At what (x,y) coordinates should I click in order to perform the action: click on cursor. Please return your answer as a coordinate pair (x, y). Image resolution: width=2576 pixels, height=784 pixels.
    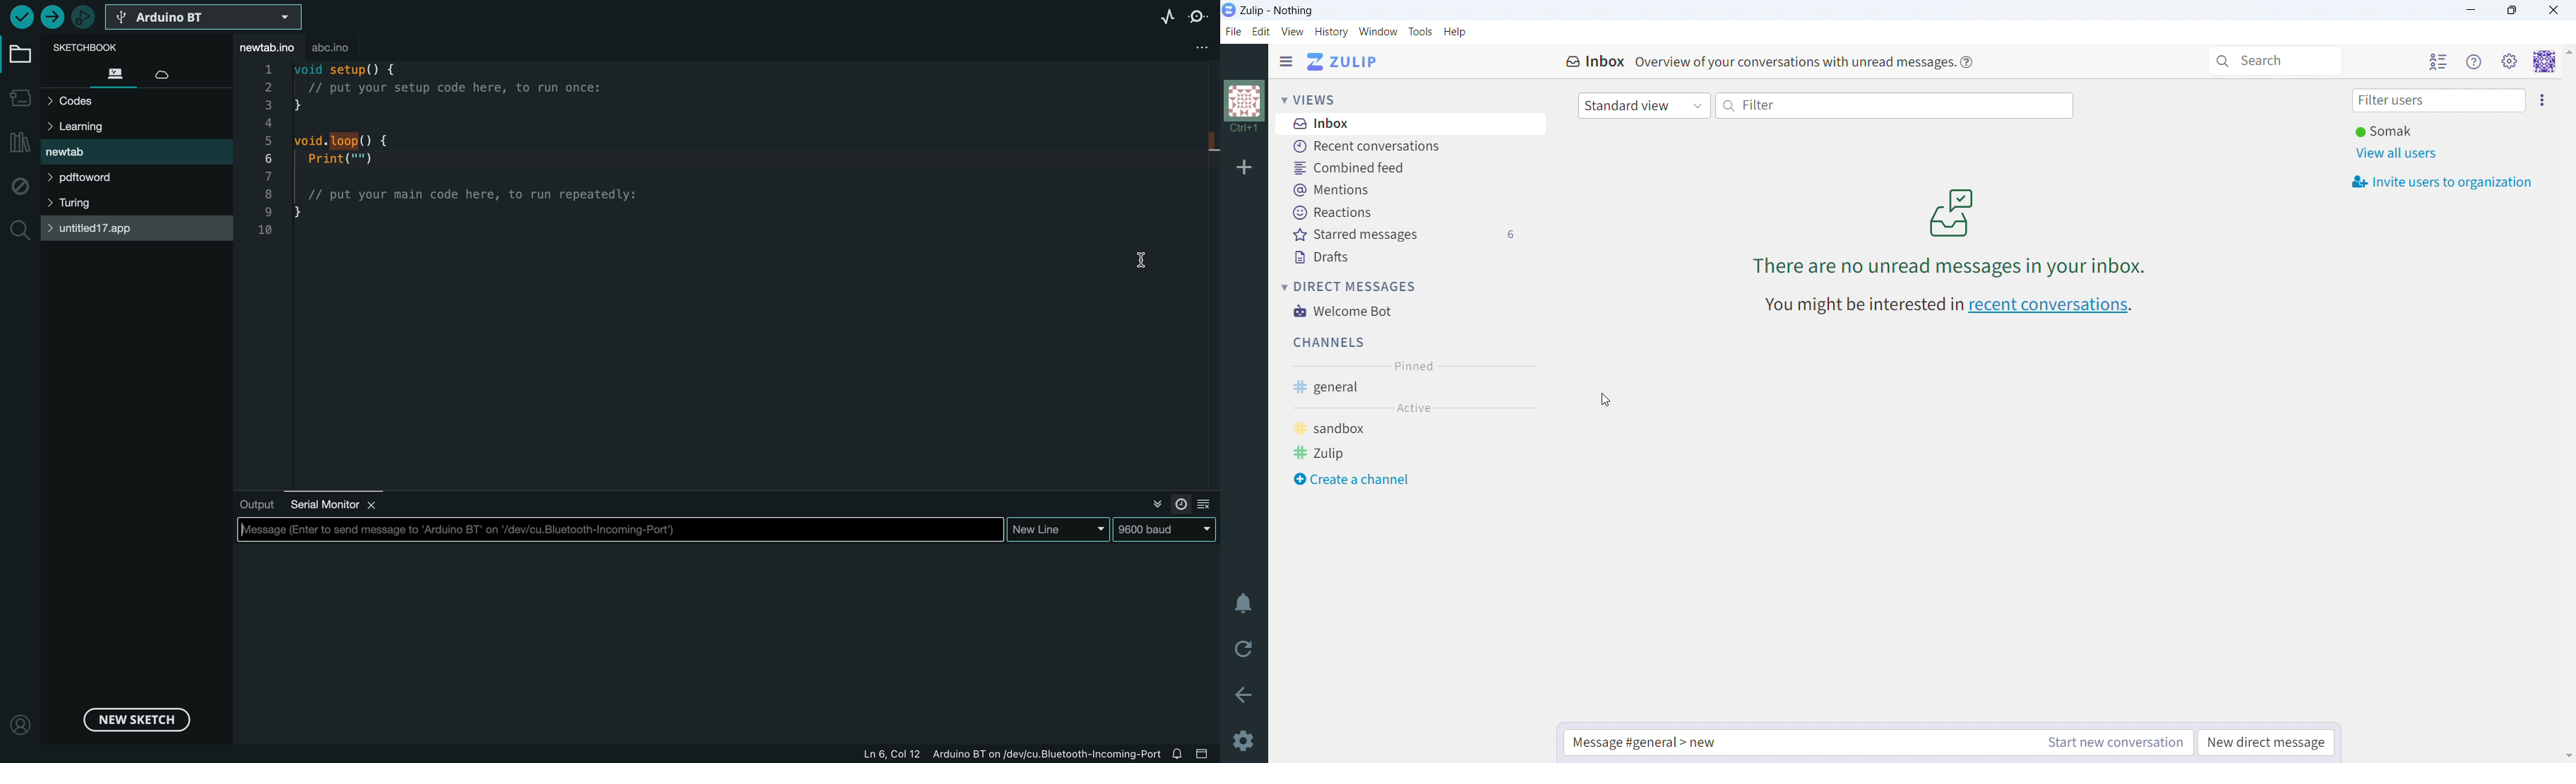
    Looking at the image, I should click on (1605, 400).